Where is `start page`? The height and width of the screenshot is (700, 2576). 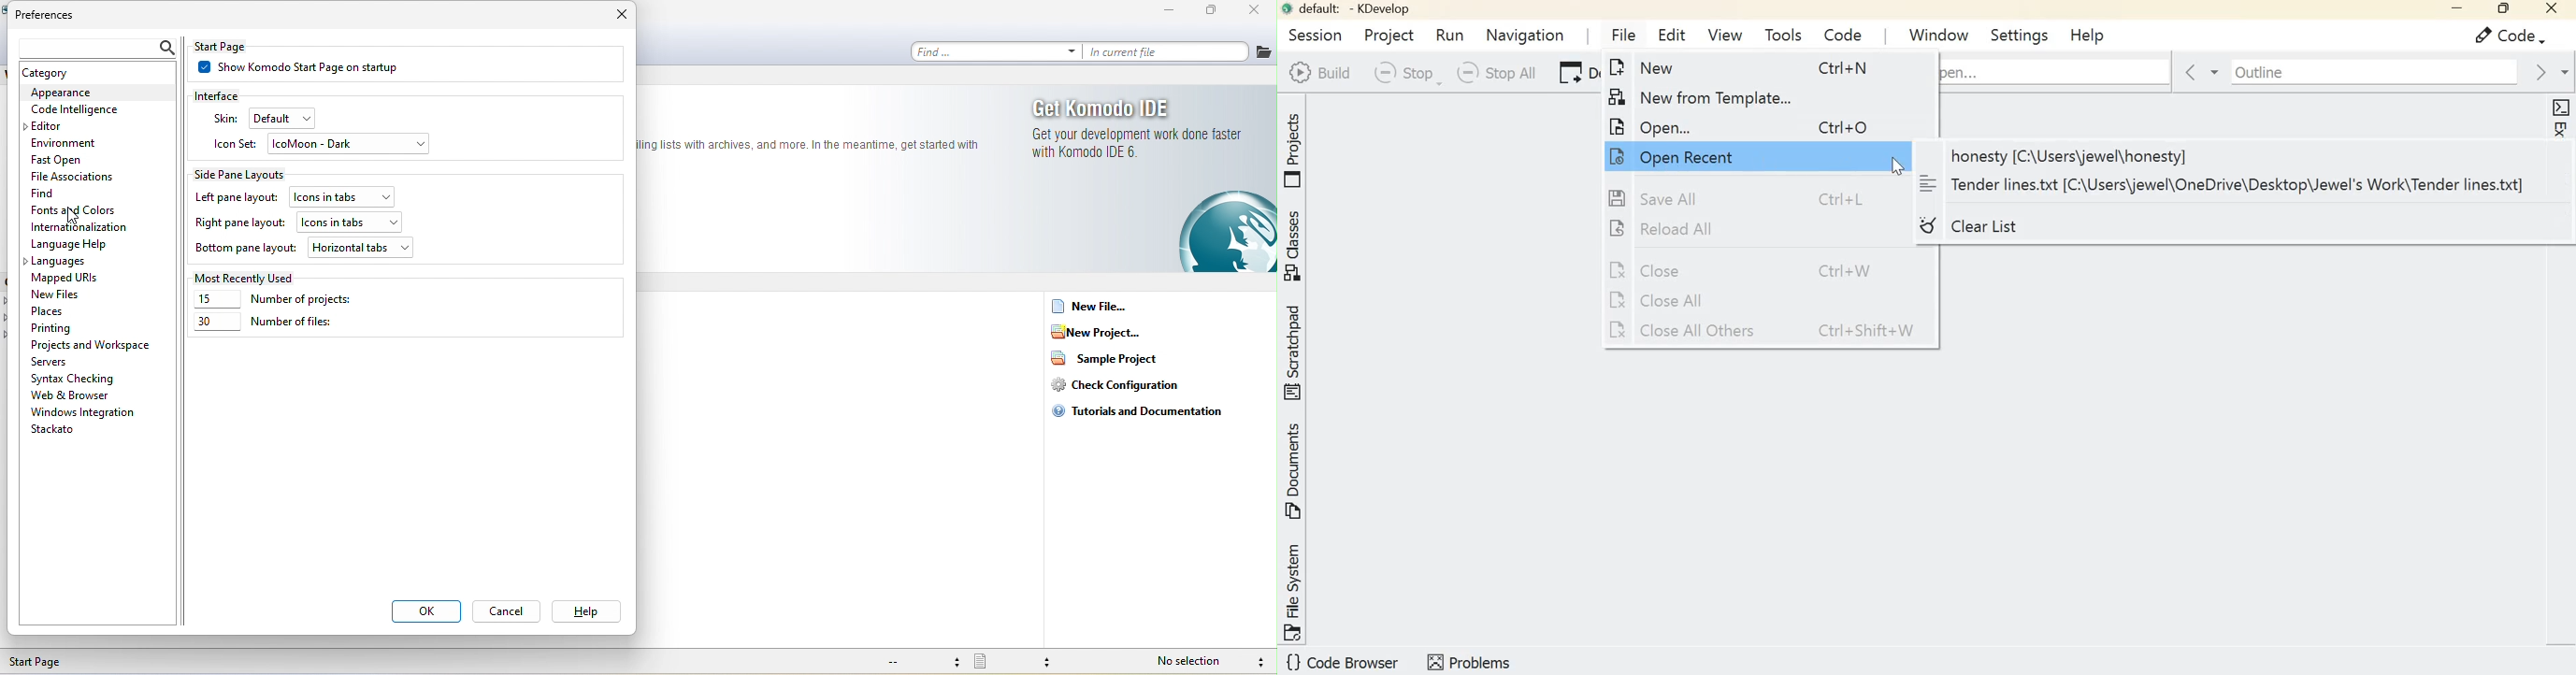
start page is located at coordinates (62, 661).